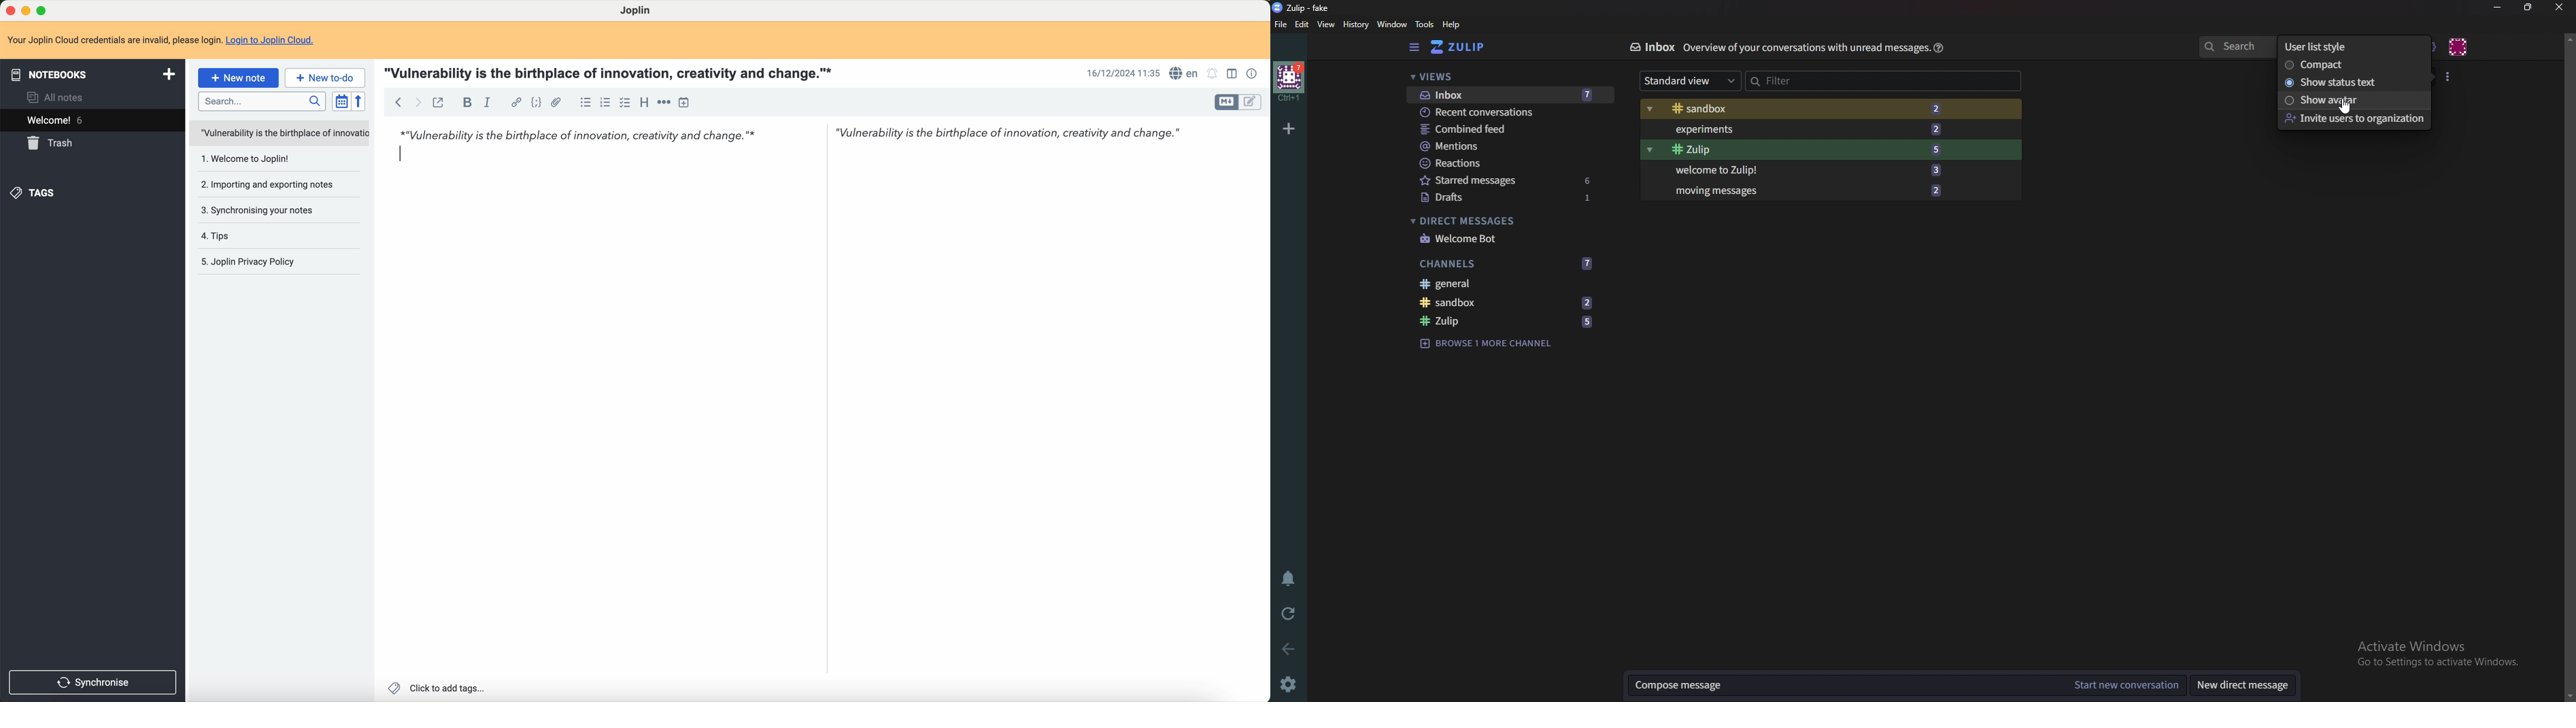 The height and width of the screenshot is (728, 2576). Describe the element at coordinates (95, 682) in the screenshot. I see `synchronise` at that location.